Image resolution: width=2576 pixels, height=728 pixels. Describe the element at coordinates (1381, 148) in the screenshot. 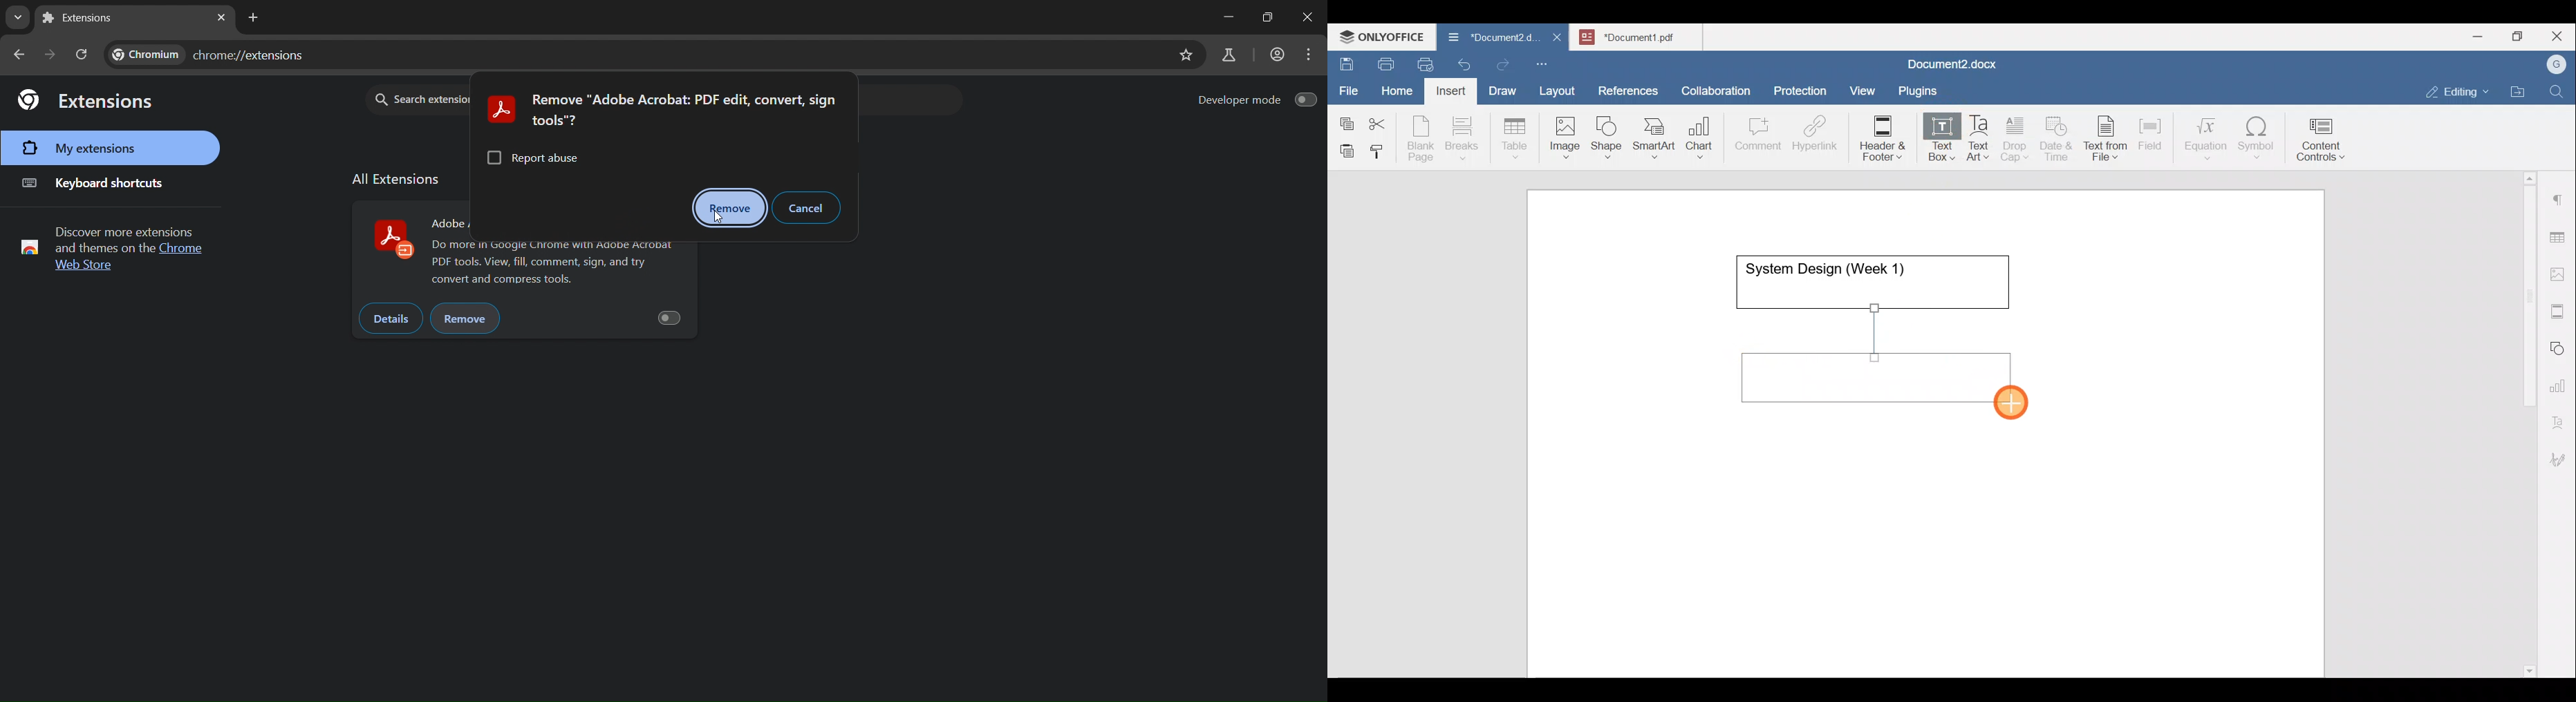

I see `Copy style` at that location.